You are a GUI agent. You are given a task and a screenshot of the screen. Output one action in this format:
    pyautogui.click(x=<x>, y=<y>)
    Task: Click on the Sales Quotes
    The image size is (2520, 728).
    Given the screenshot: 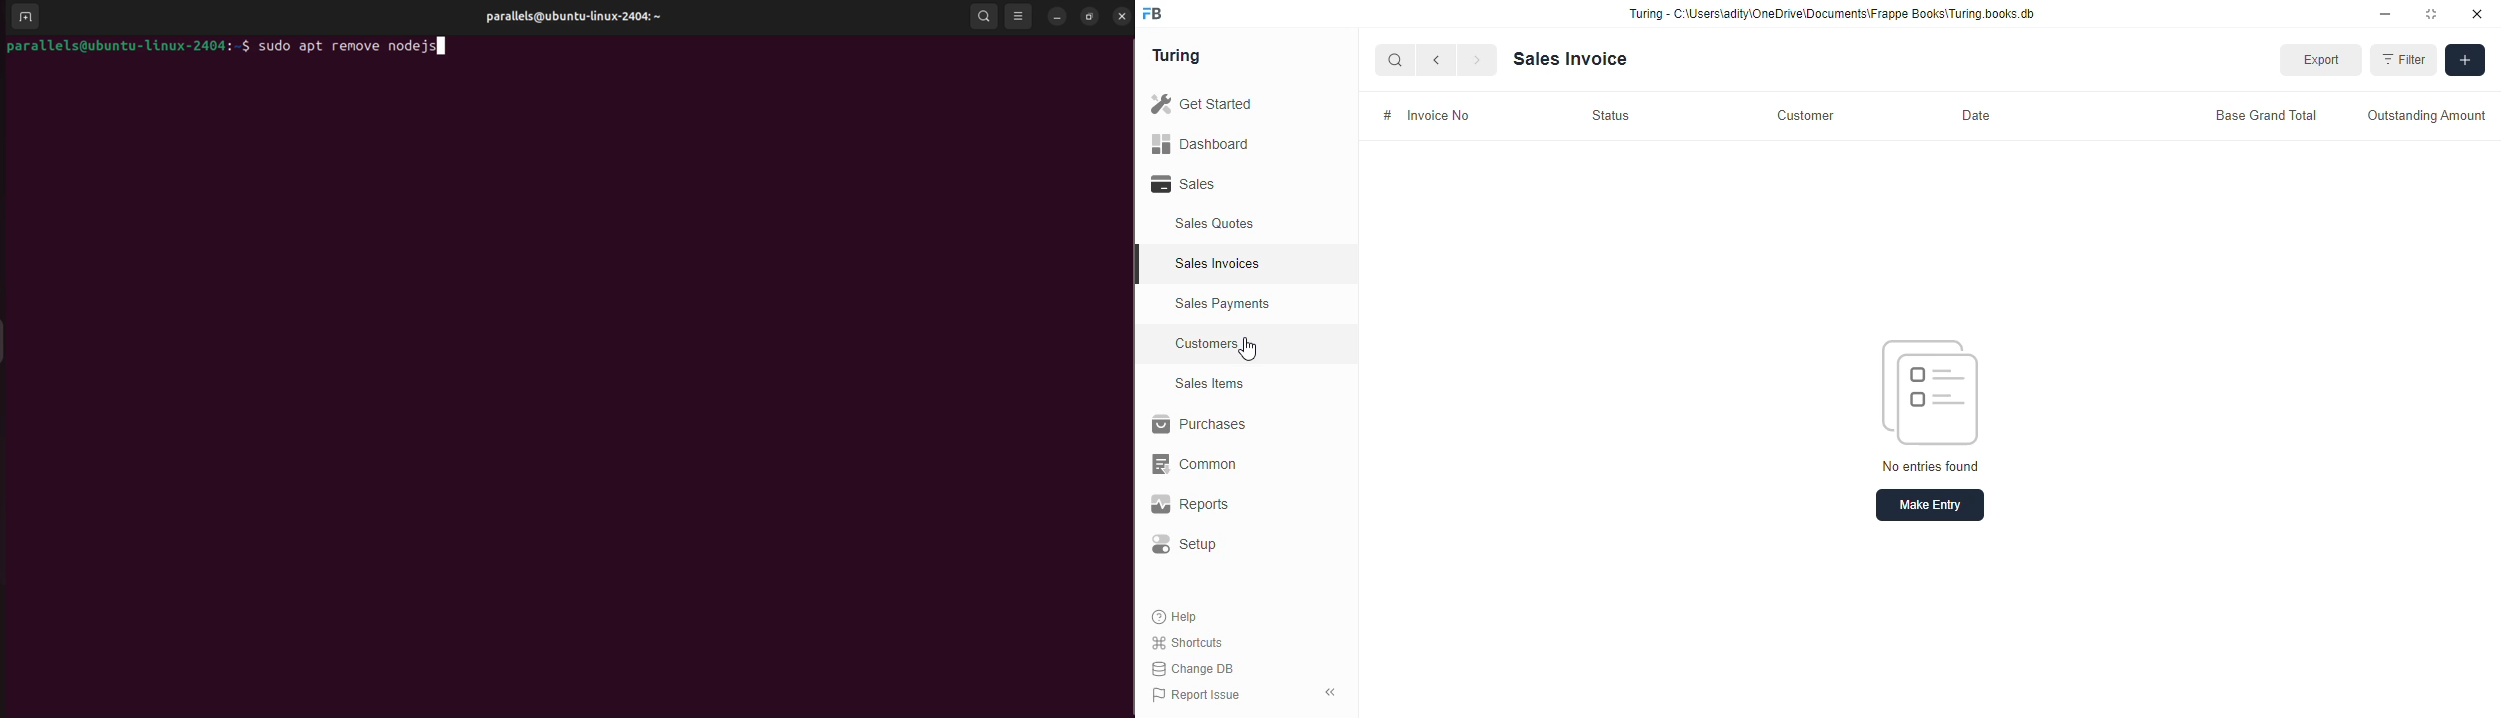 What is the action you would take?
    pyautogui.click(x=1242, y=226)
    